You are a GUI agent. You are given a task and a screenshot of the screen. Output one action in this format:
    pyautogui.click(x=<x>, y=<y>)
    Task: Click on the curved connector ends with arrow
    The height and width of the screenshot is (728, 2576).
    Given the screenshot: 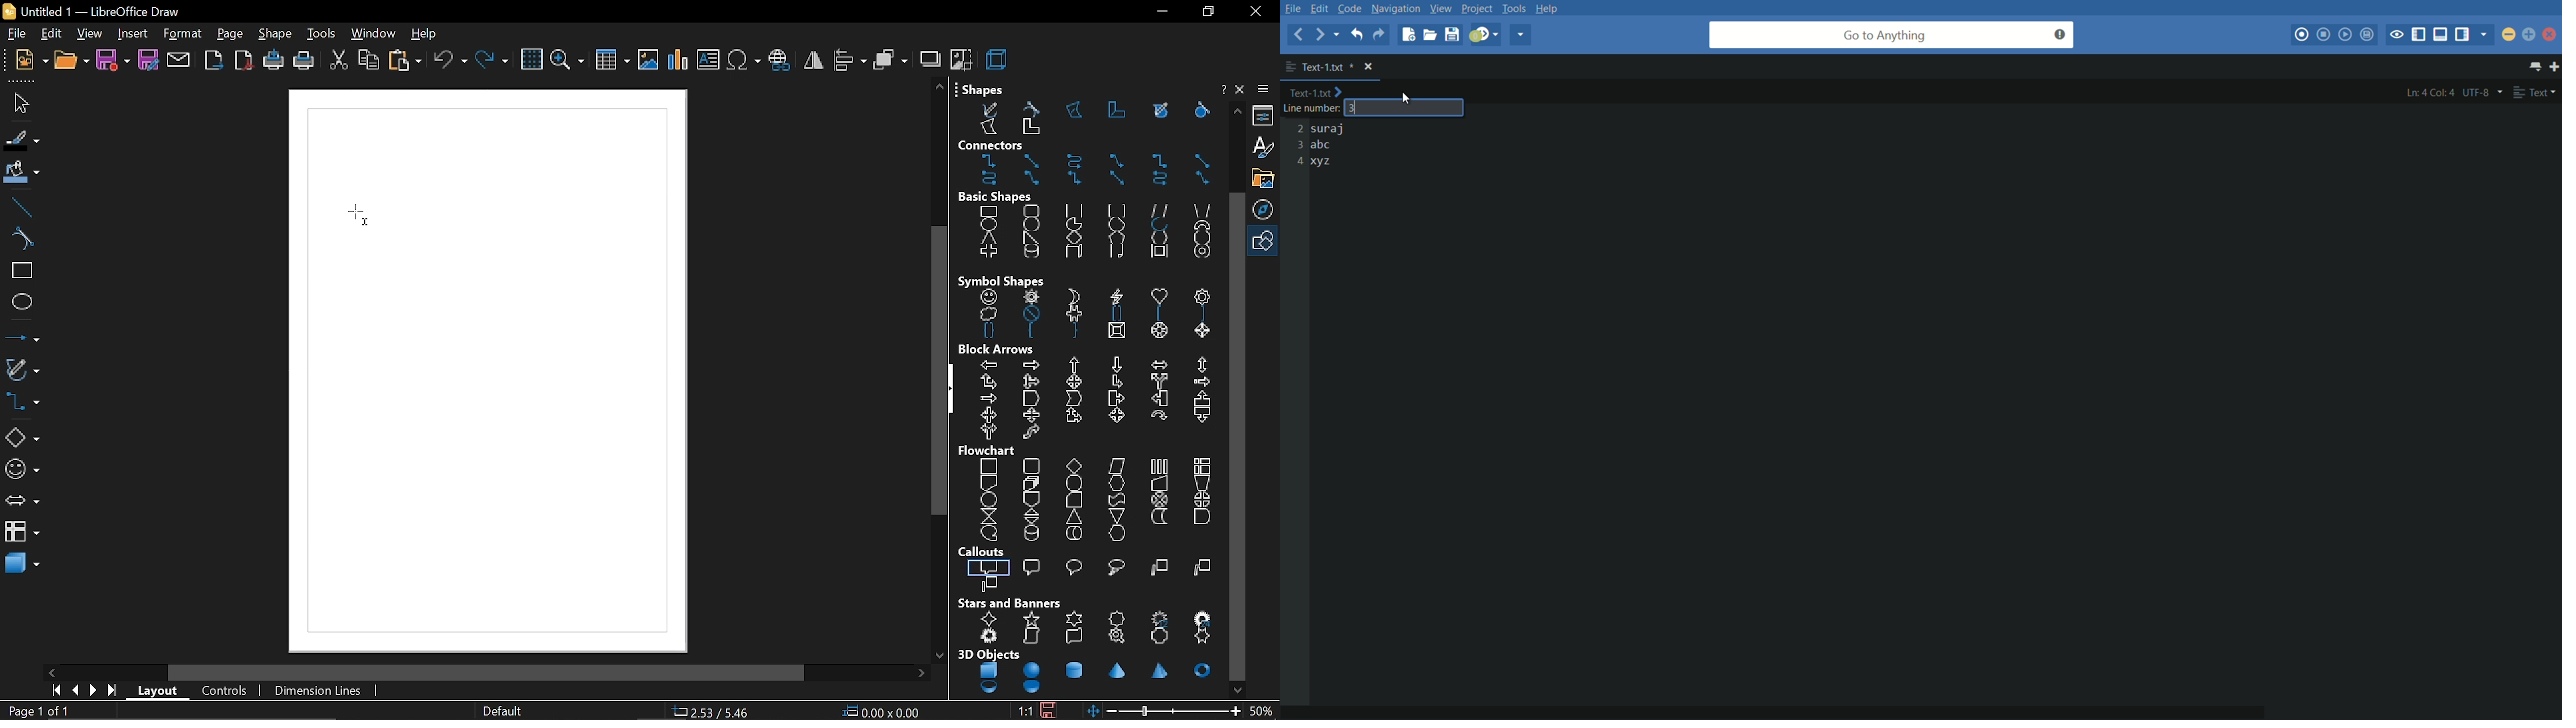 What is the action you would take?
    pyautogui.click(x=1078, y=161)
    